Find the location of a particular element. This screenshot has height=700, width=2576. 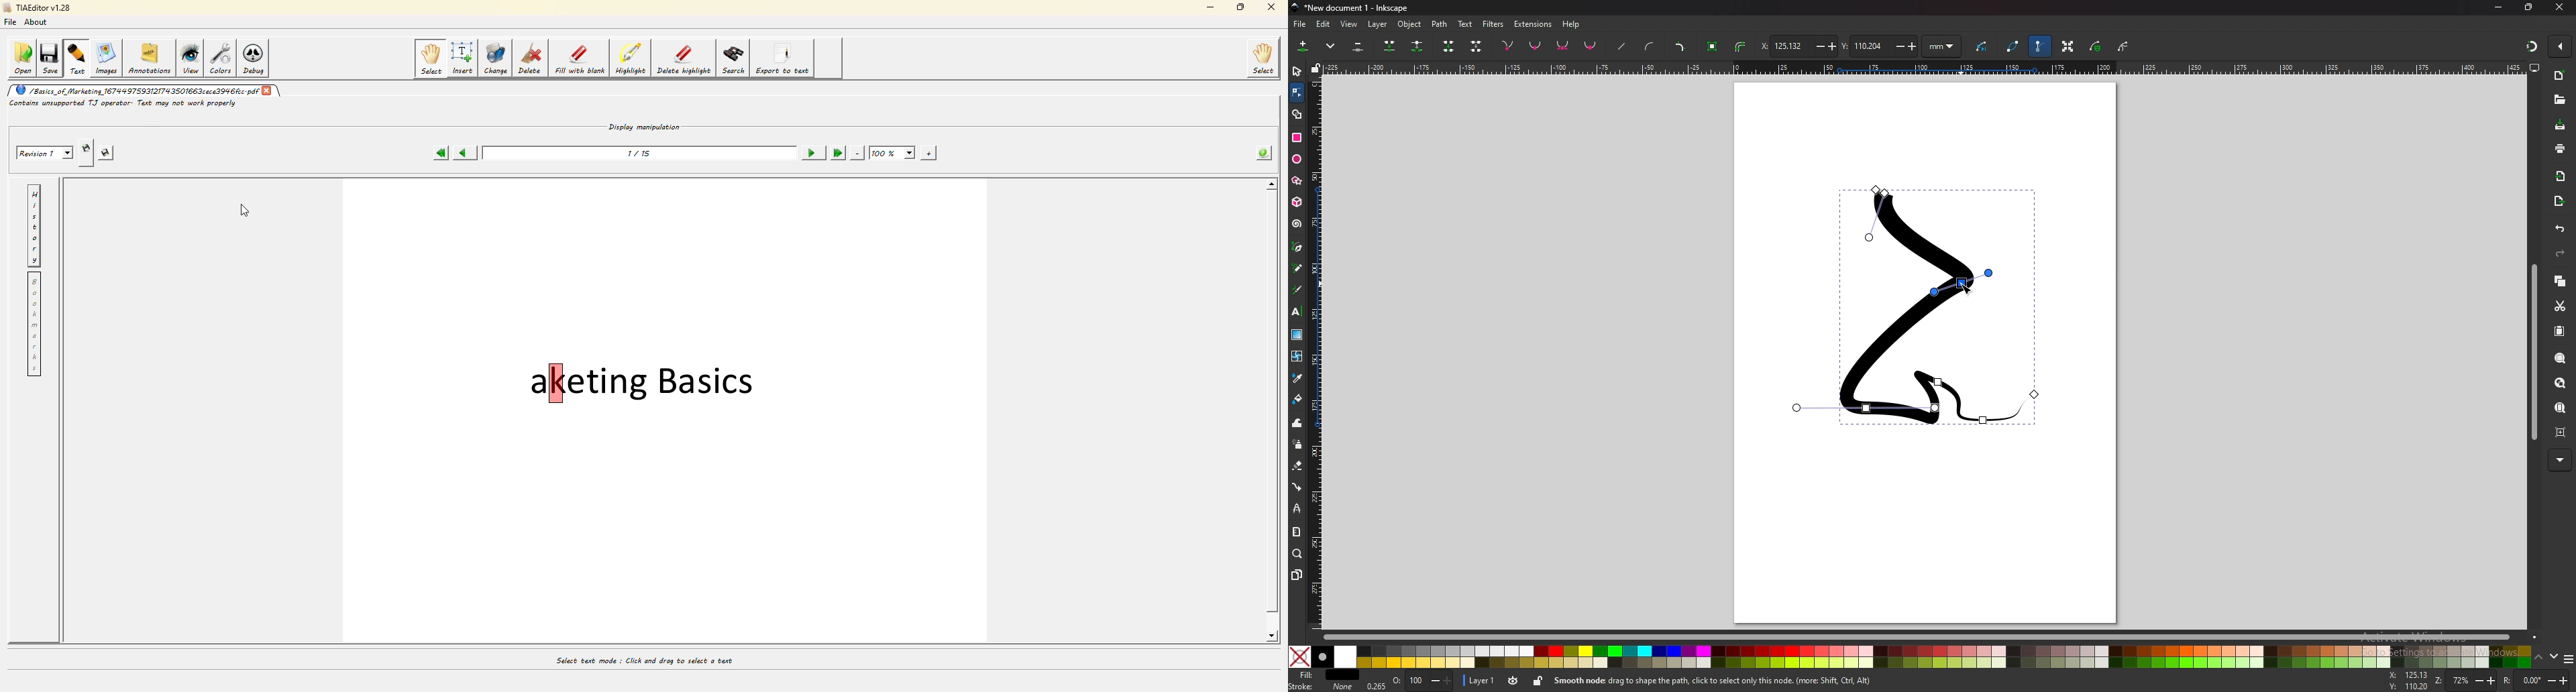

join endnotes with new segment is located at coordinates (1448, 48).